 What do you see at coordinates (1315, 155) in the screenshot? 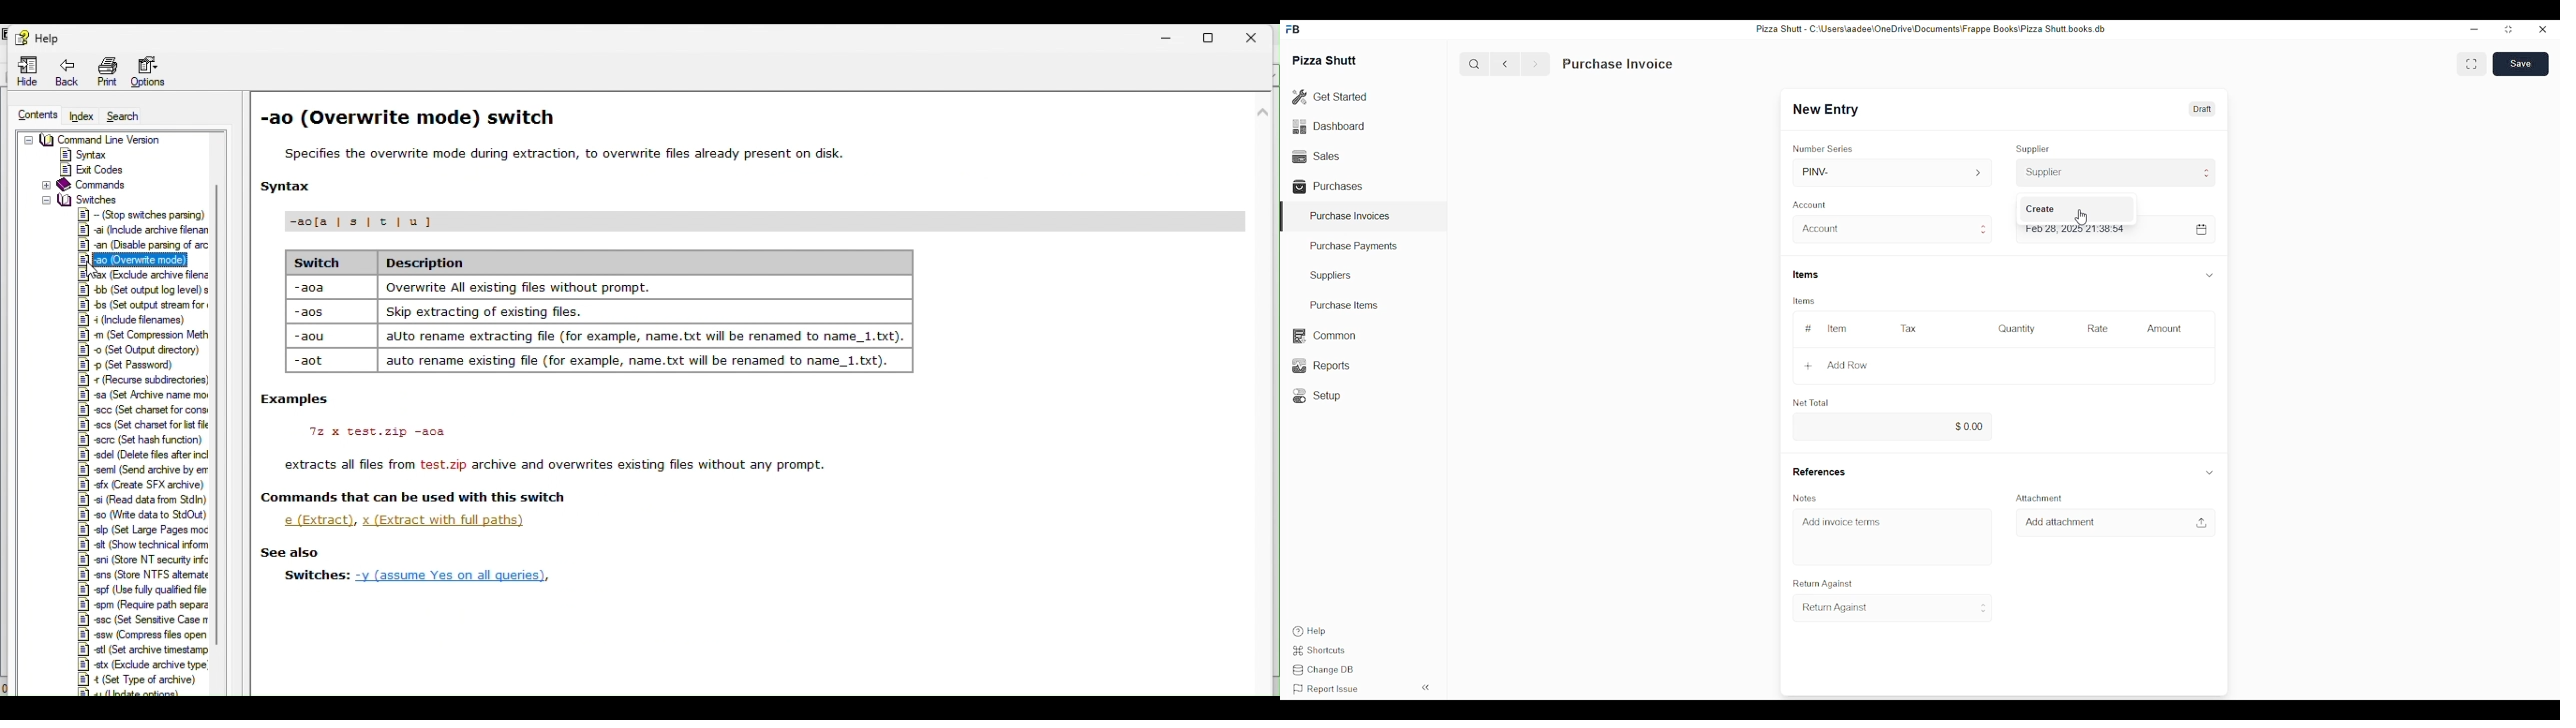
I see `Sales` at bounding box center [1315, 155].